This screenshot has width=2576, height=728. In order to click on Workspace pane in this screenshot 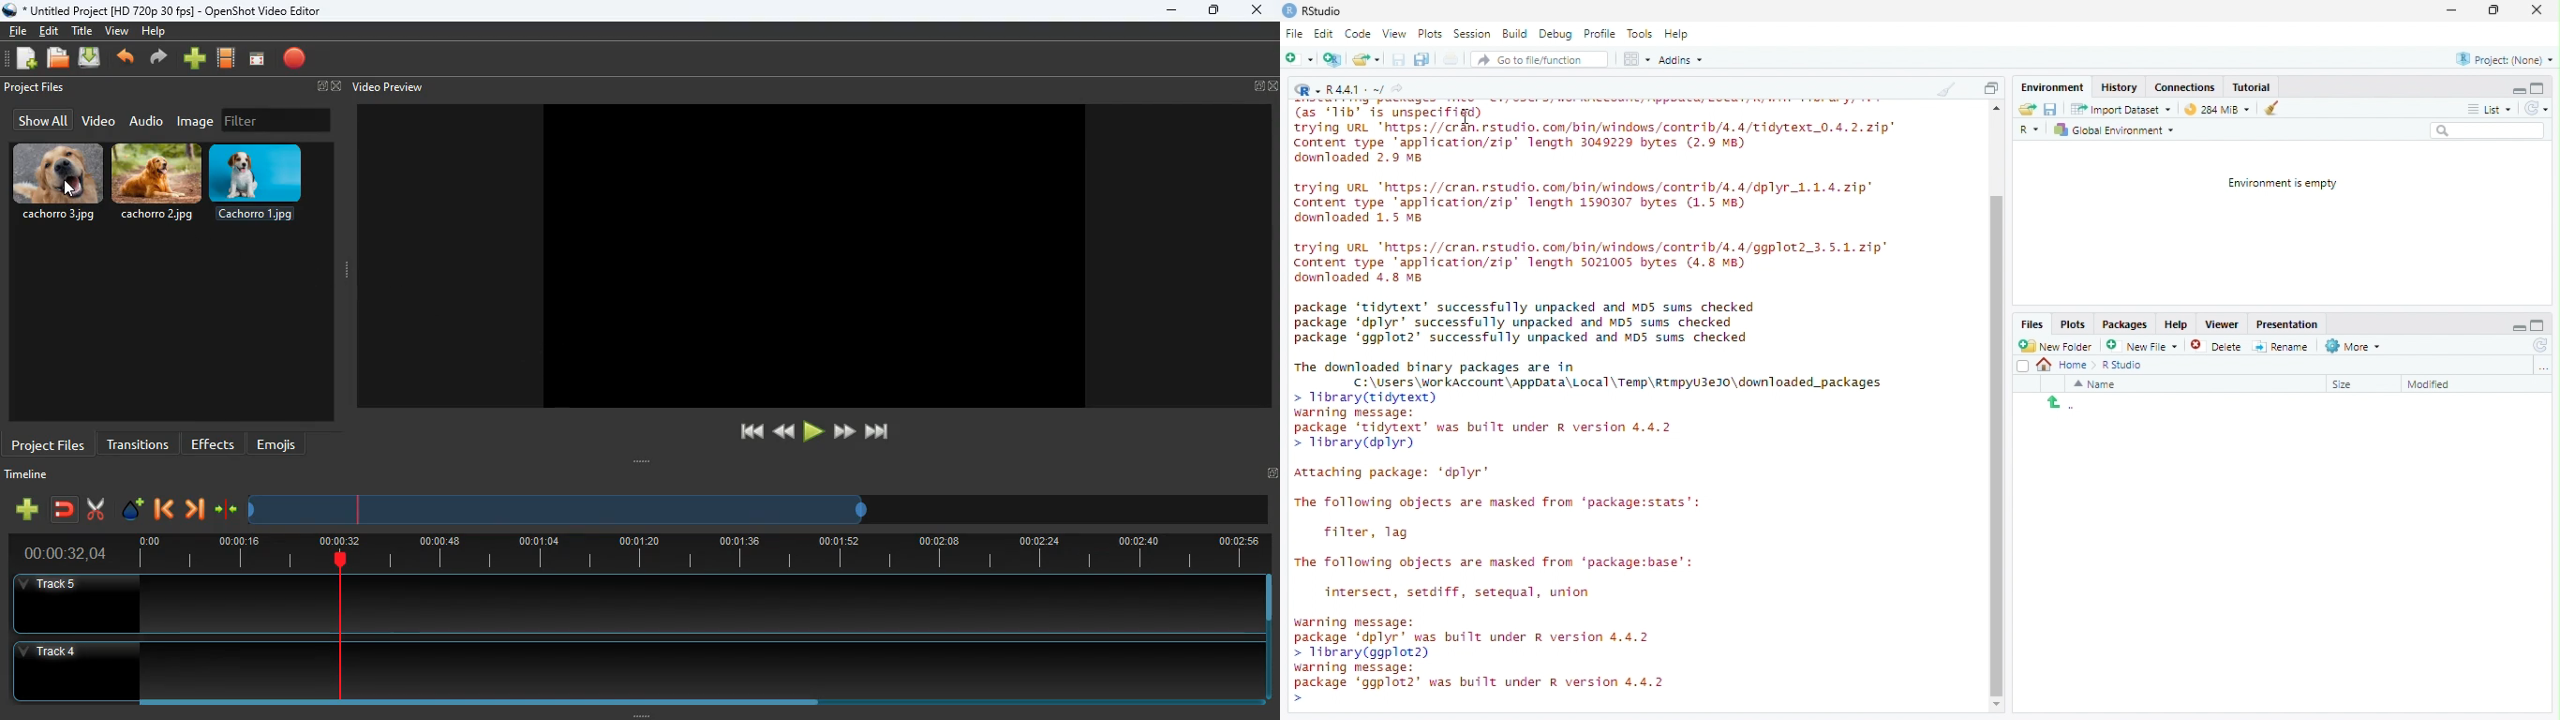, I will do `click(1635, 60)`.